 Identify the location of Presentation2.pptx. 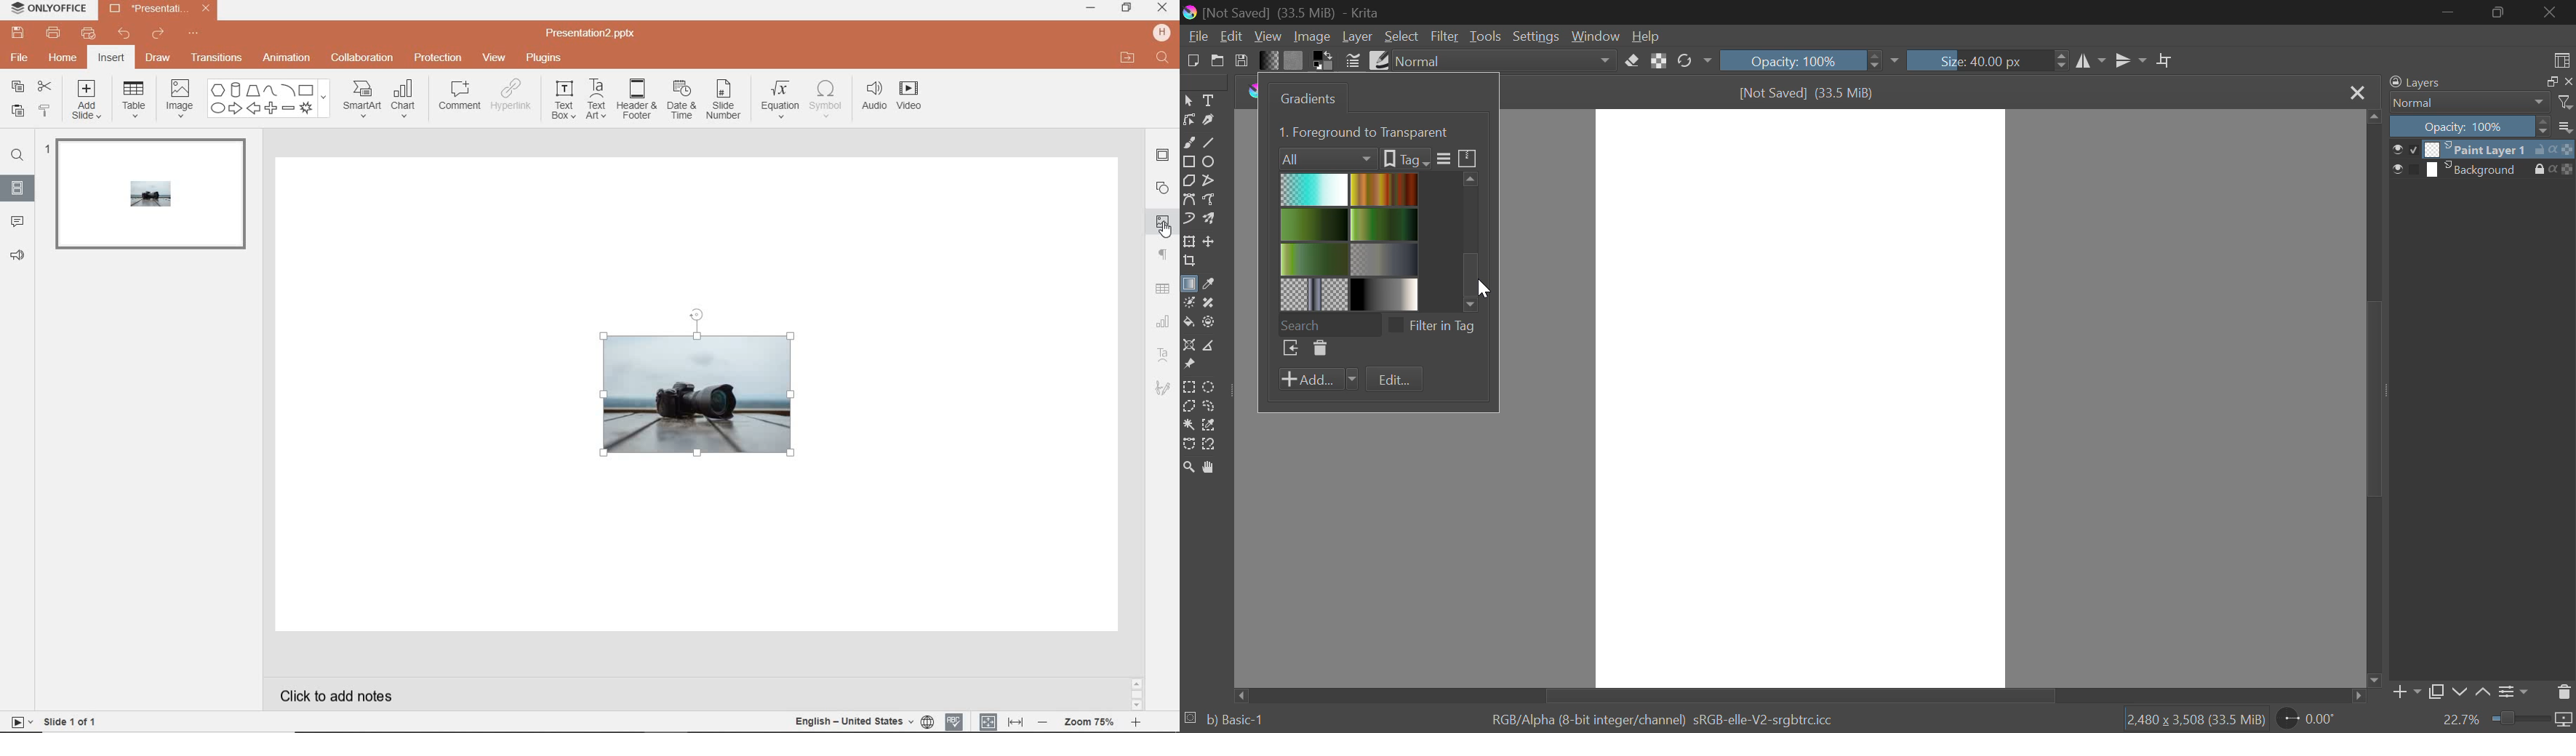
(603, 32).